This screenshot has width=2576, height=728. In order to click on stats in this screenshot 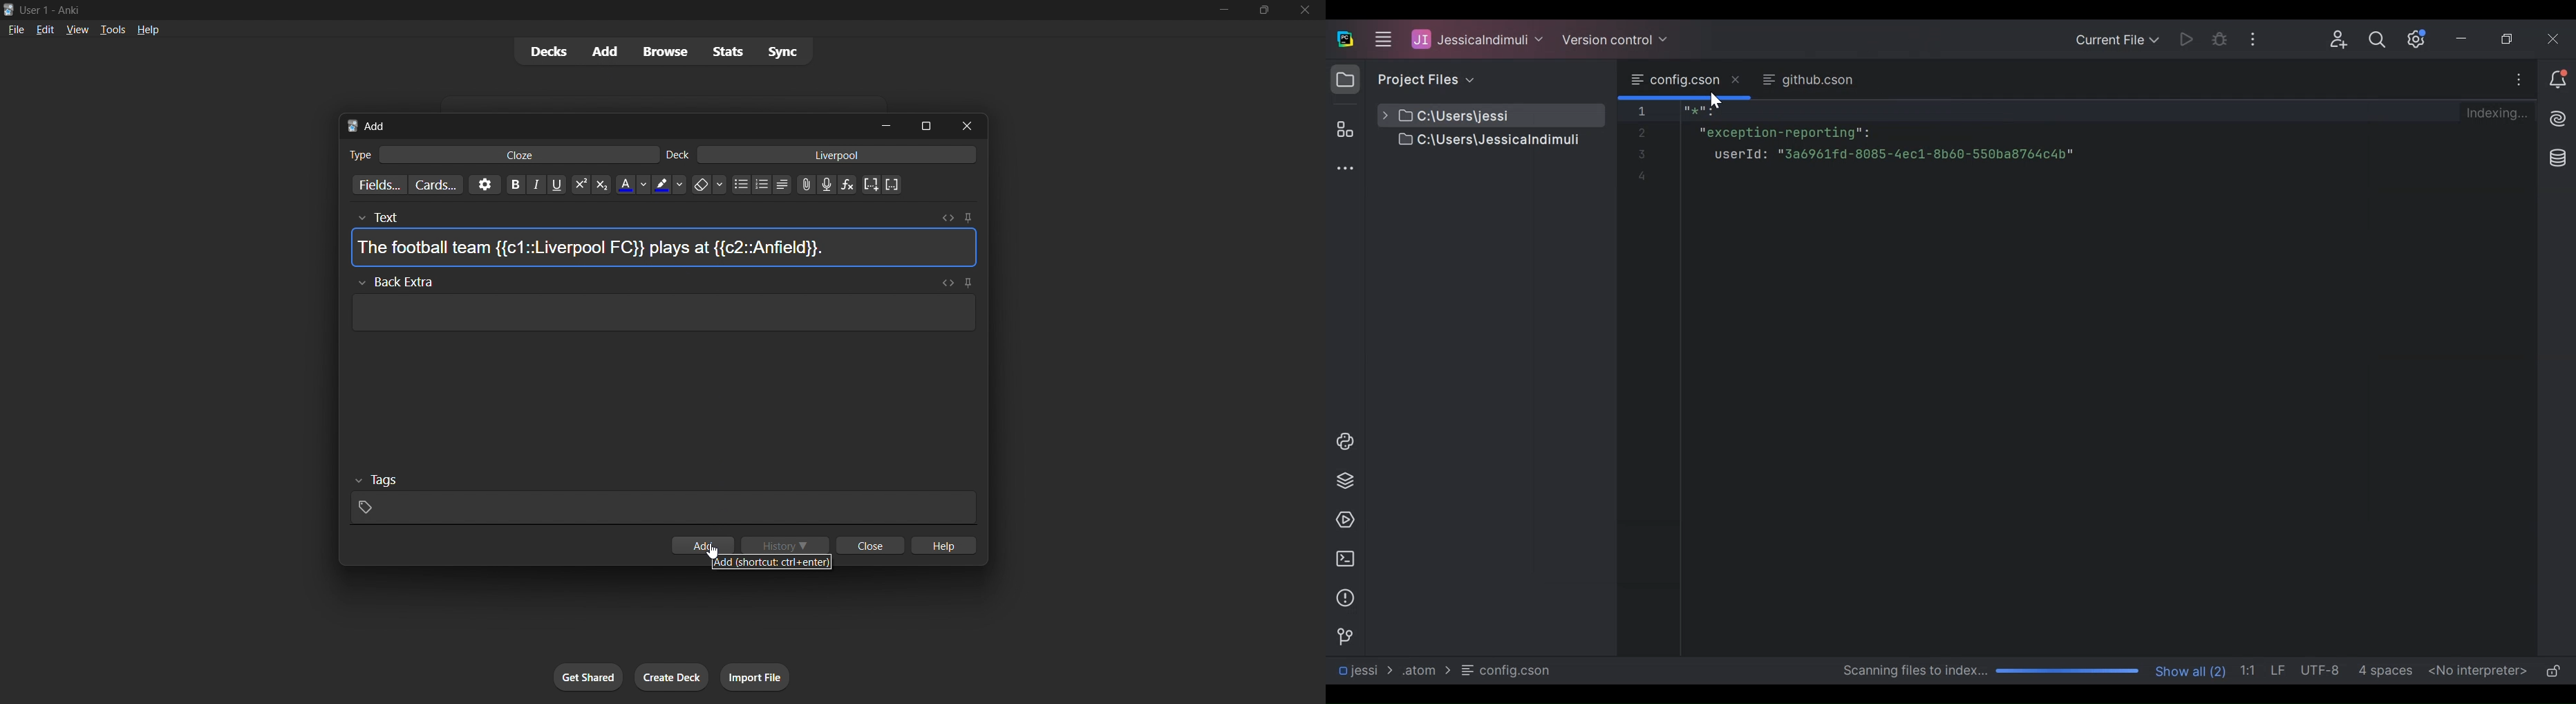, I will do `click(726, 53)`.